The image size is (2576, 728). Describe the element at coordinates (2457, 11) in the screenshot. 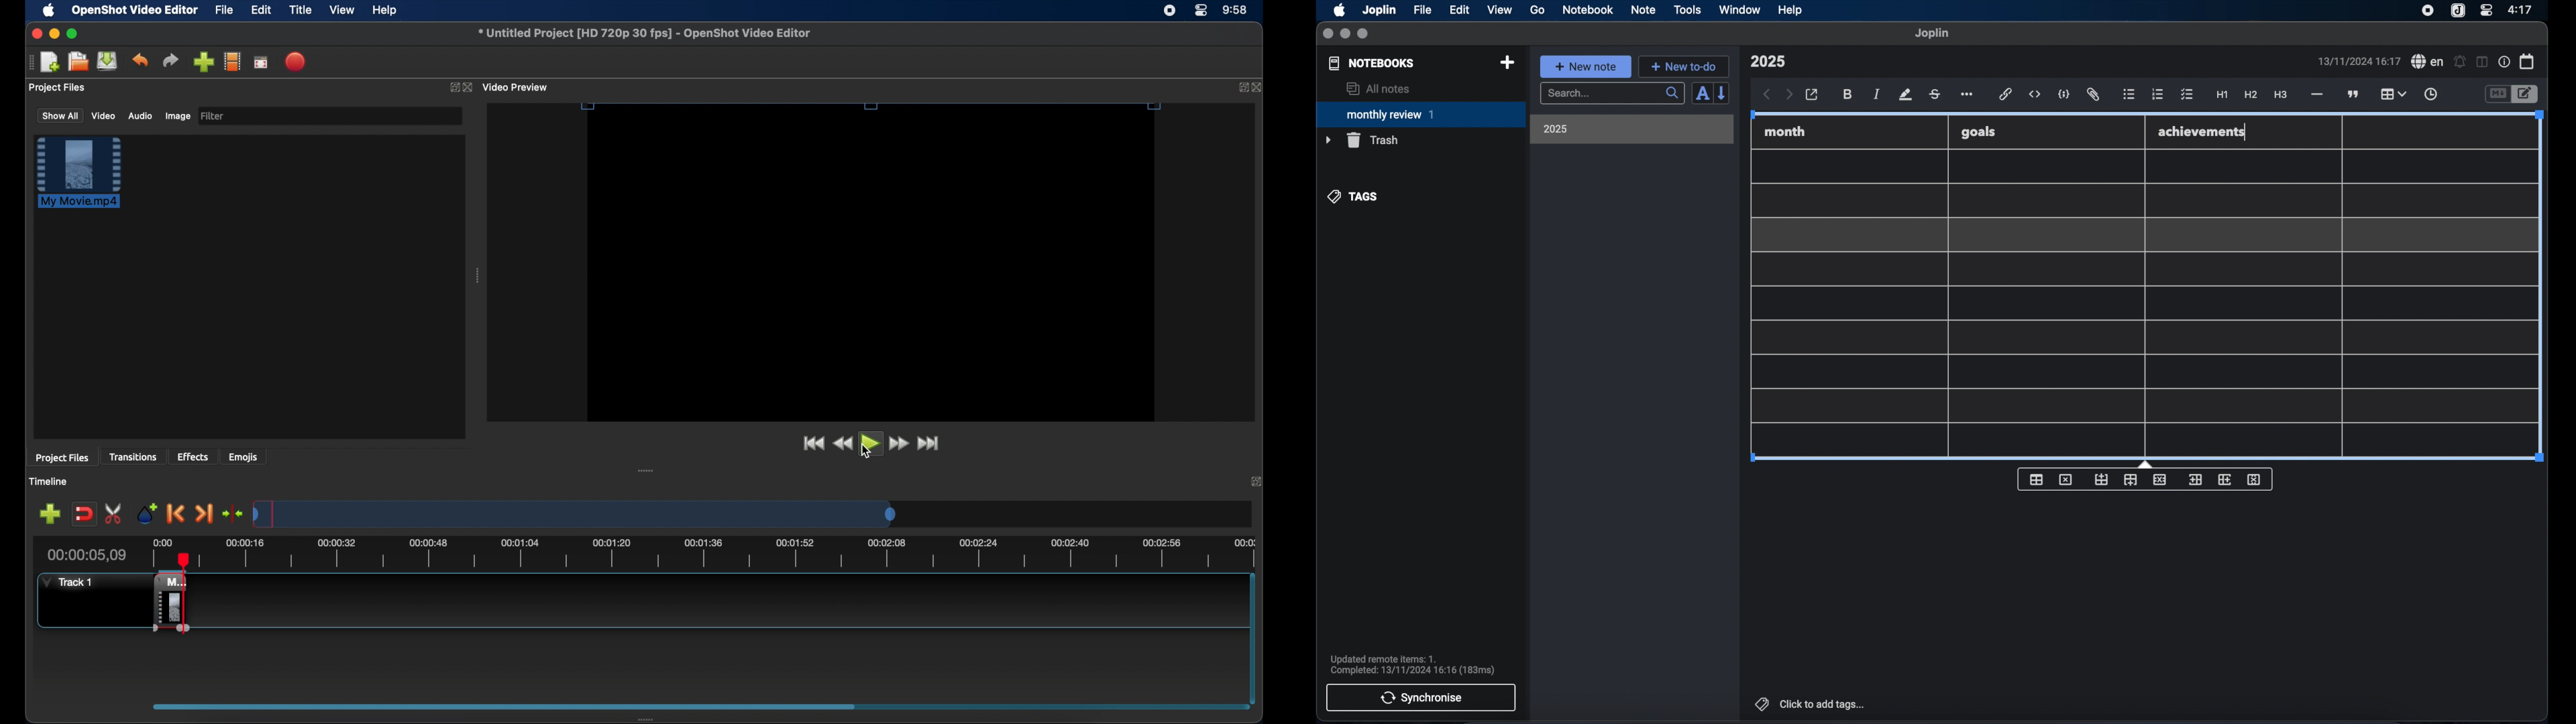

I see `joplin icon` at that location.